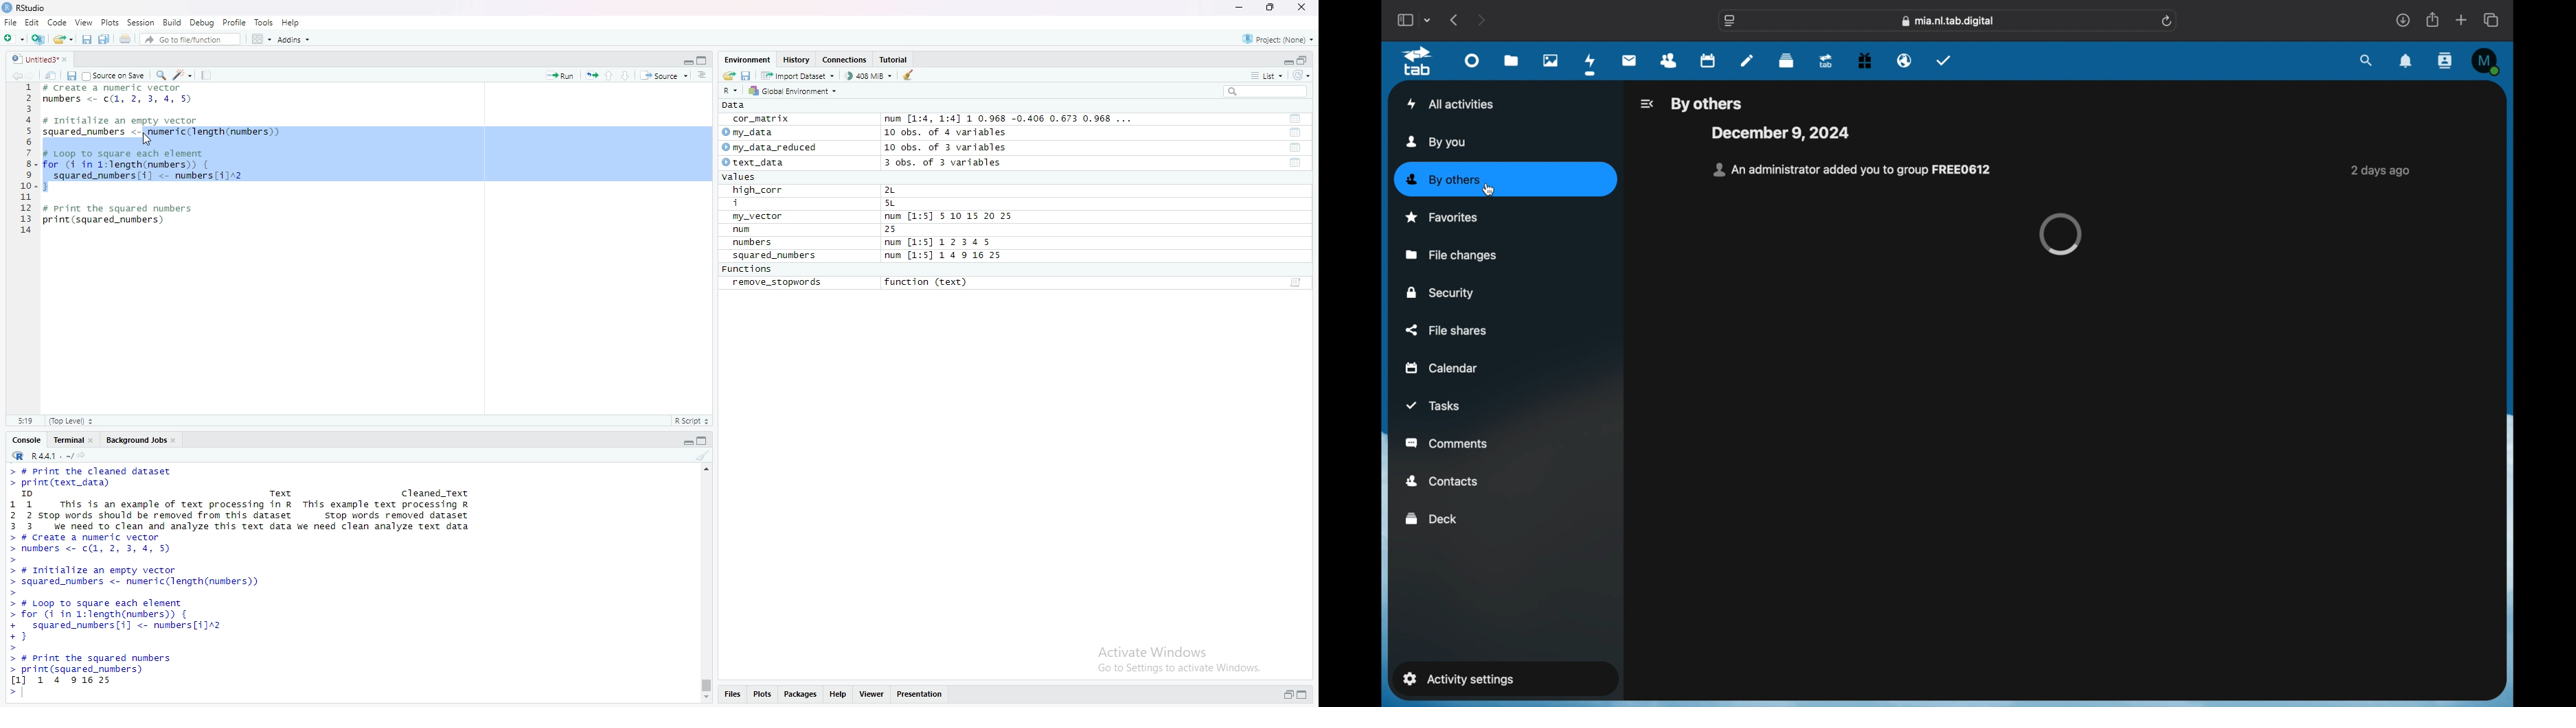  What do you see at coordinates (762, 695) in the screenshot?
I see `Plots` at bounding box center [762, 695].